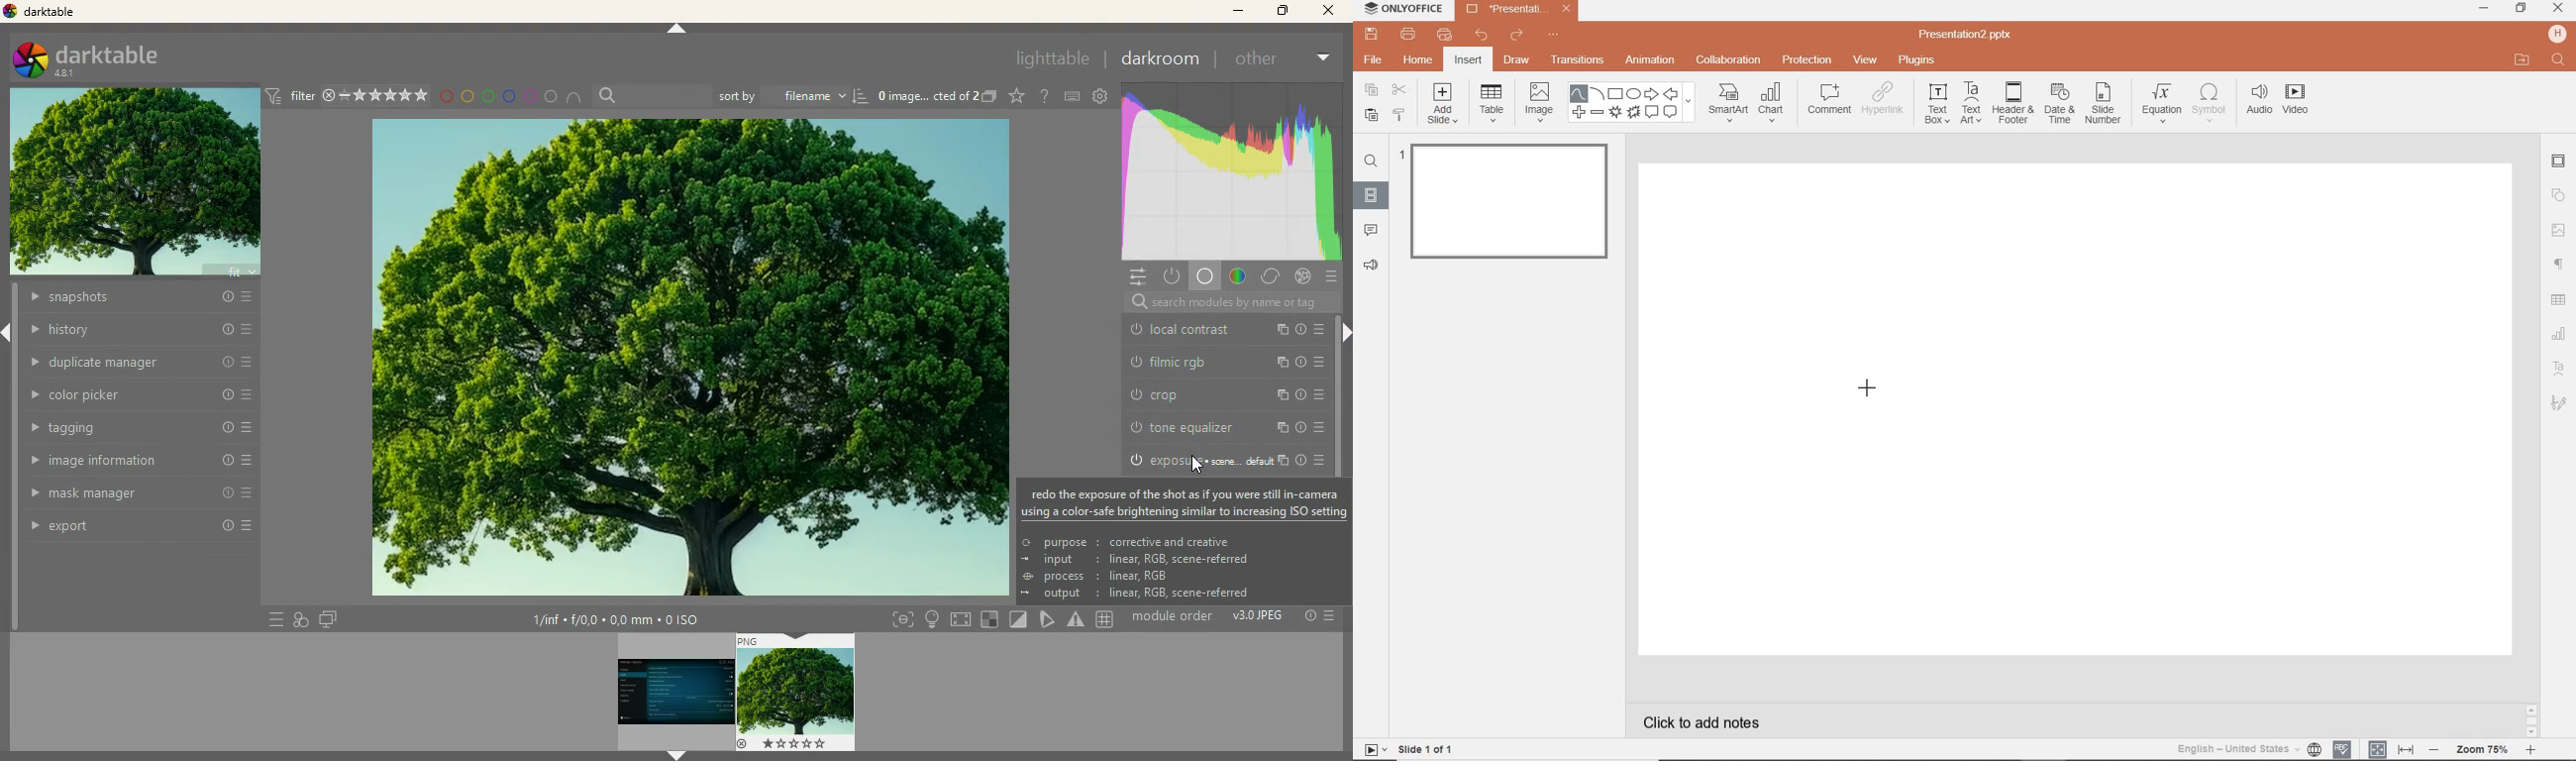  What do you see at coordinates (1373, 161) in the screenshot?
I see `FIND` at bounding box center [1373, 161].